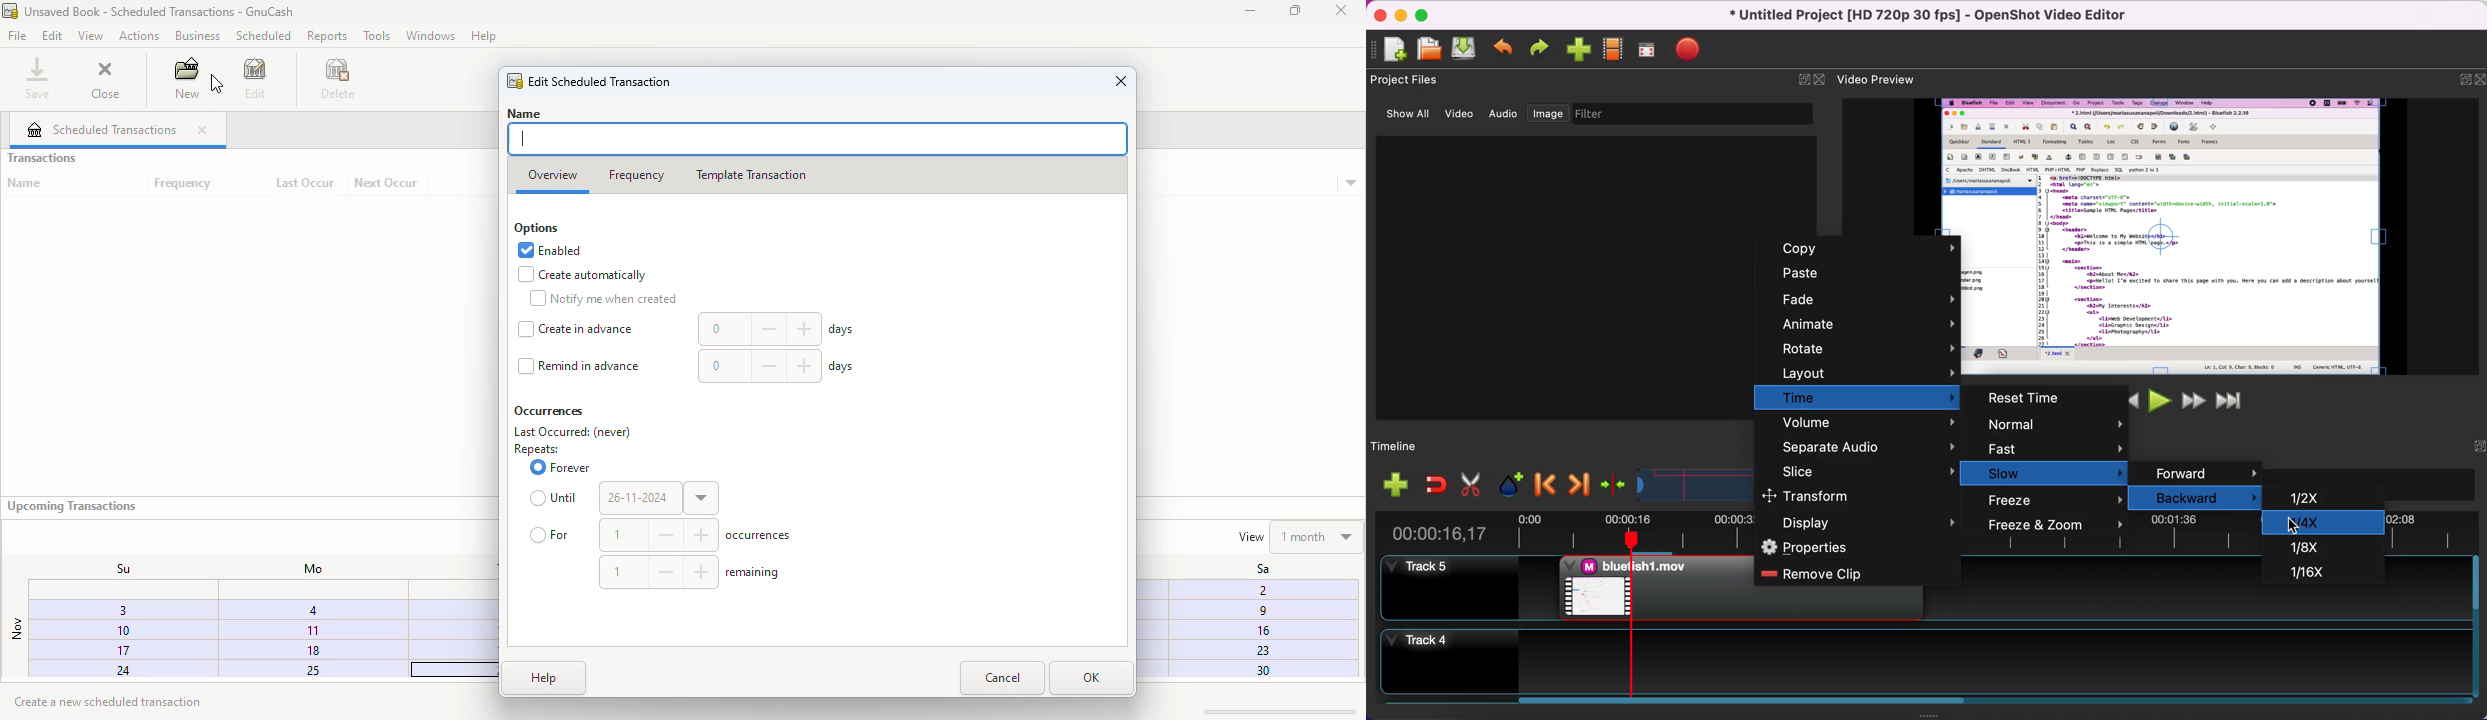  What do you see at coordinates (1427, 14) in the screenshot?
I see `maximize` at bounding box center [1427, 14].